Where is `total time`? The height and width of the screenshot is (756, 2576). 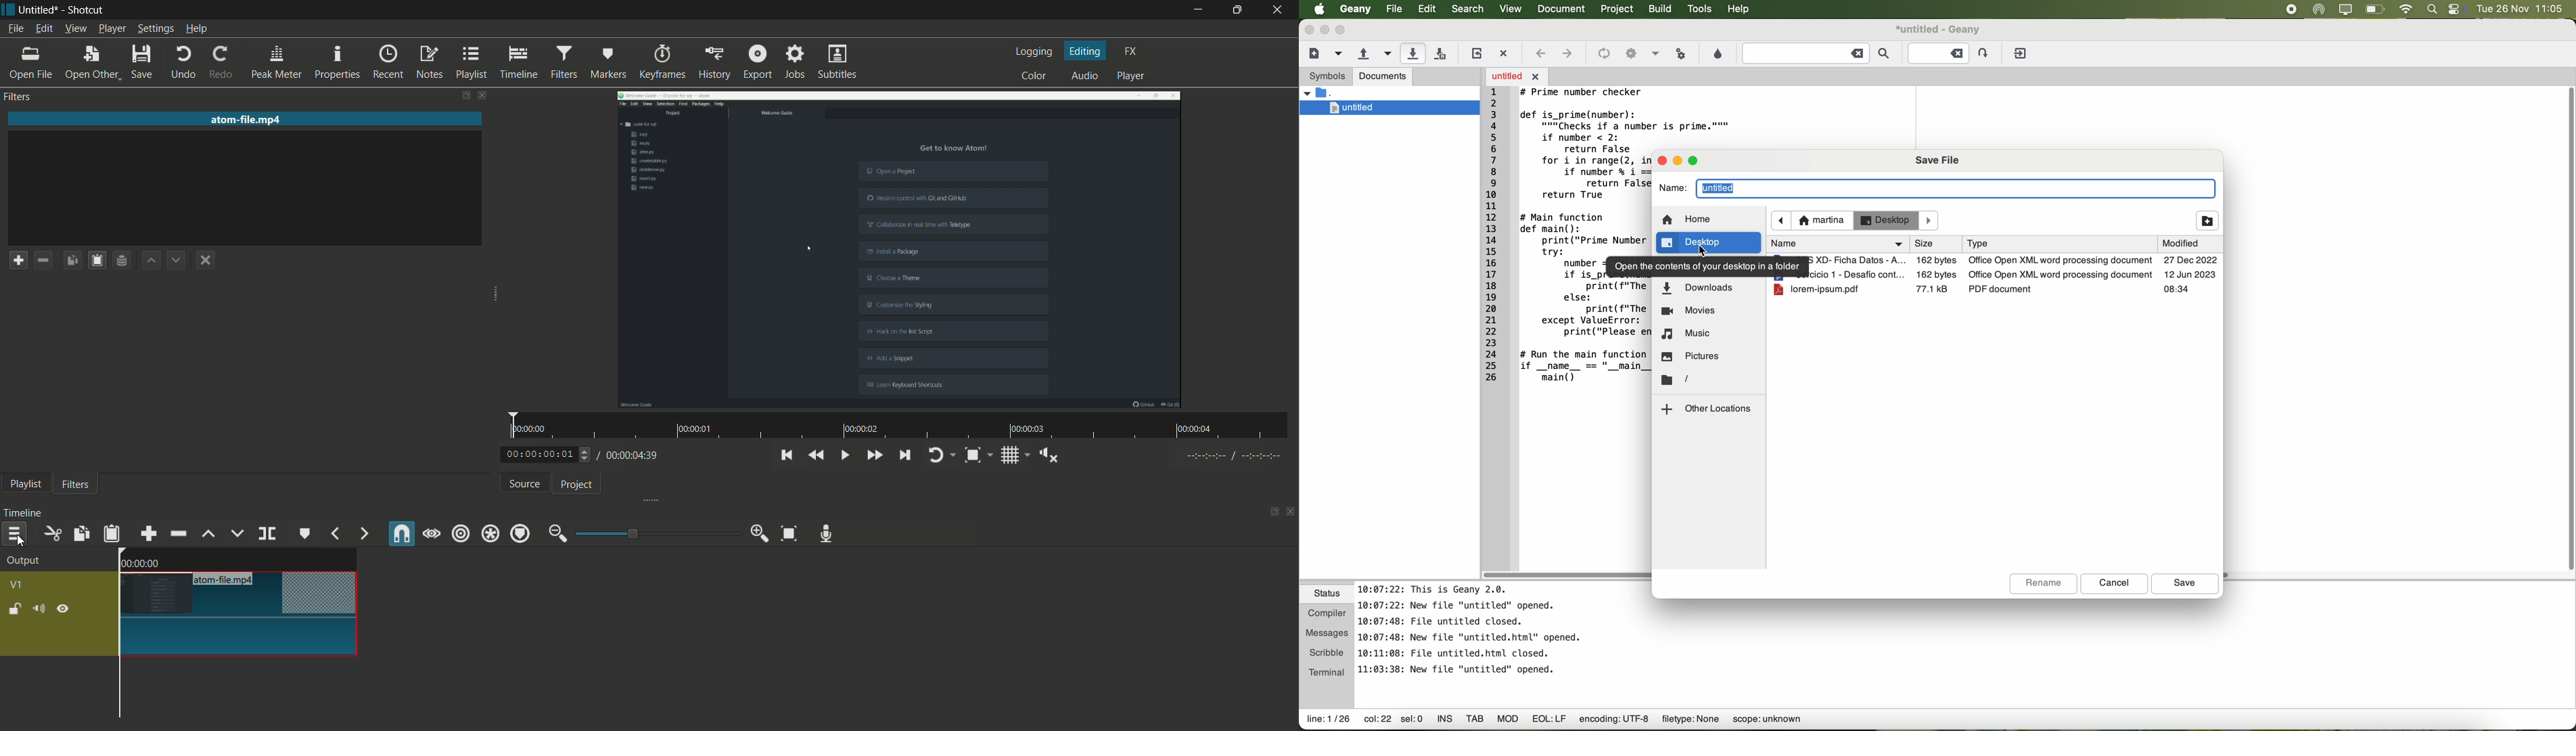
total time is located at coordinates (632, 455).